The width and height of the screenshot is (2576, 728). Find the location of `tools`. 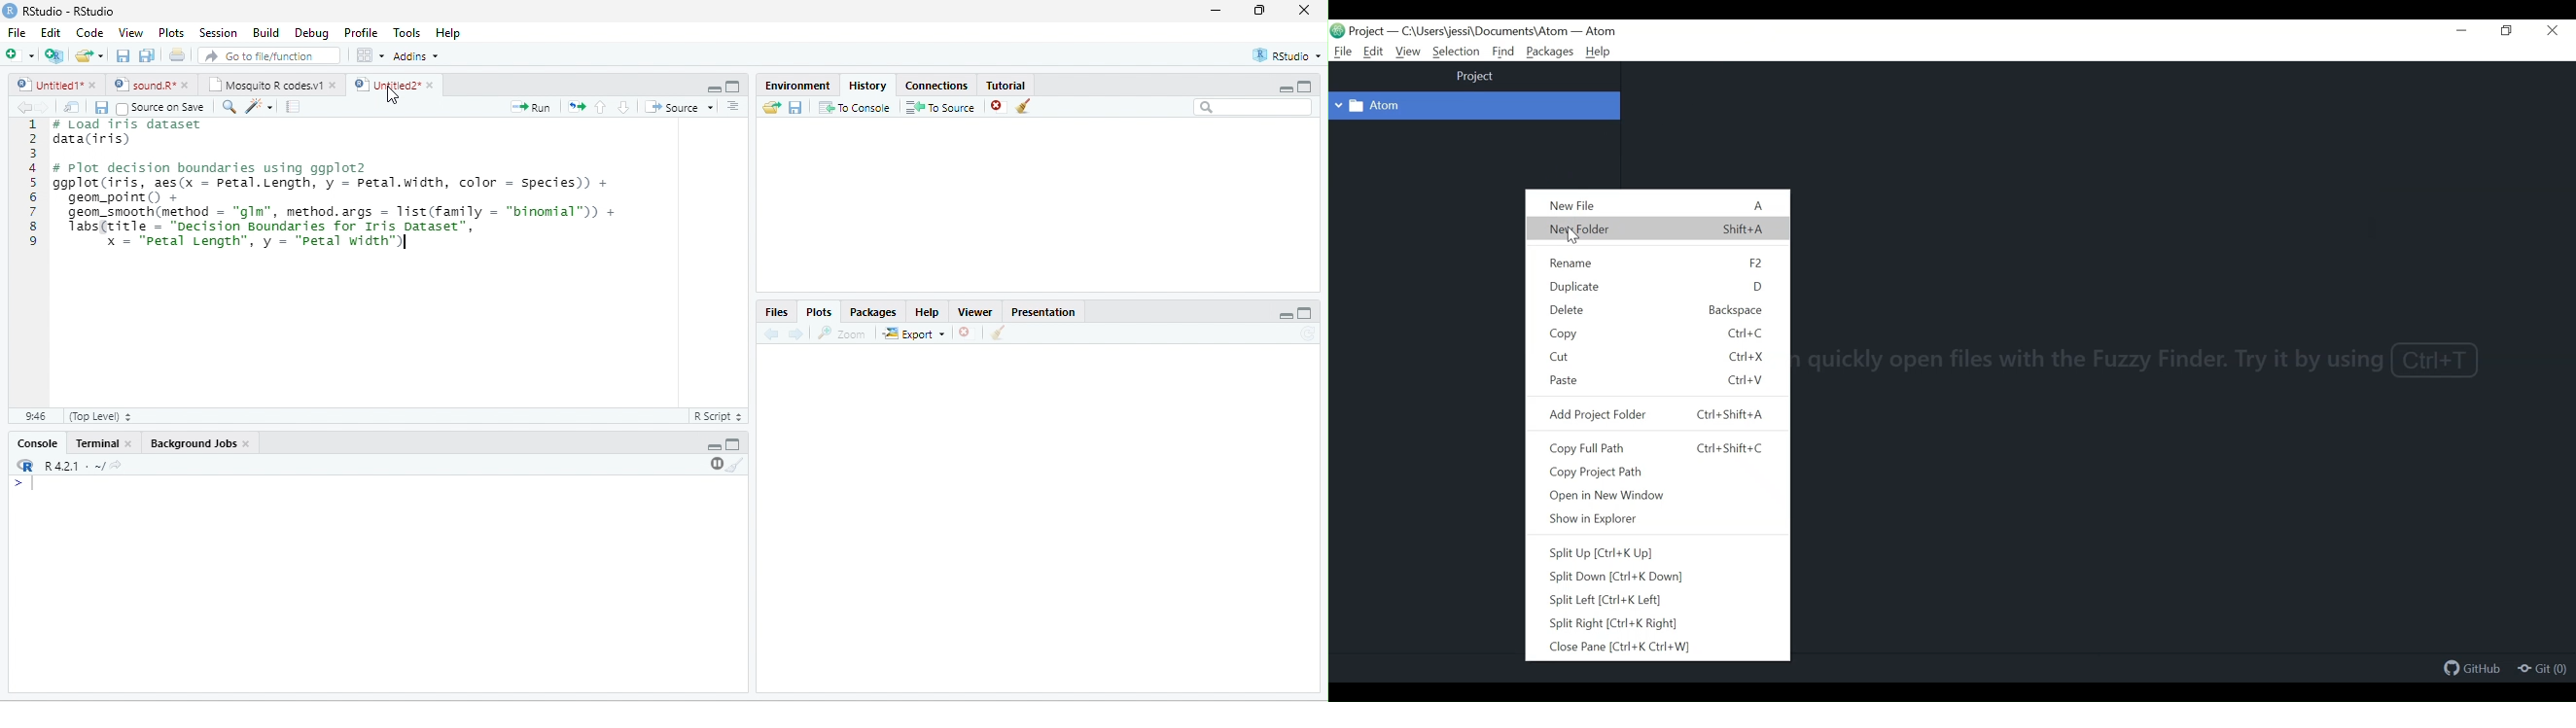

tools is located at coordinates (258, 108).